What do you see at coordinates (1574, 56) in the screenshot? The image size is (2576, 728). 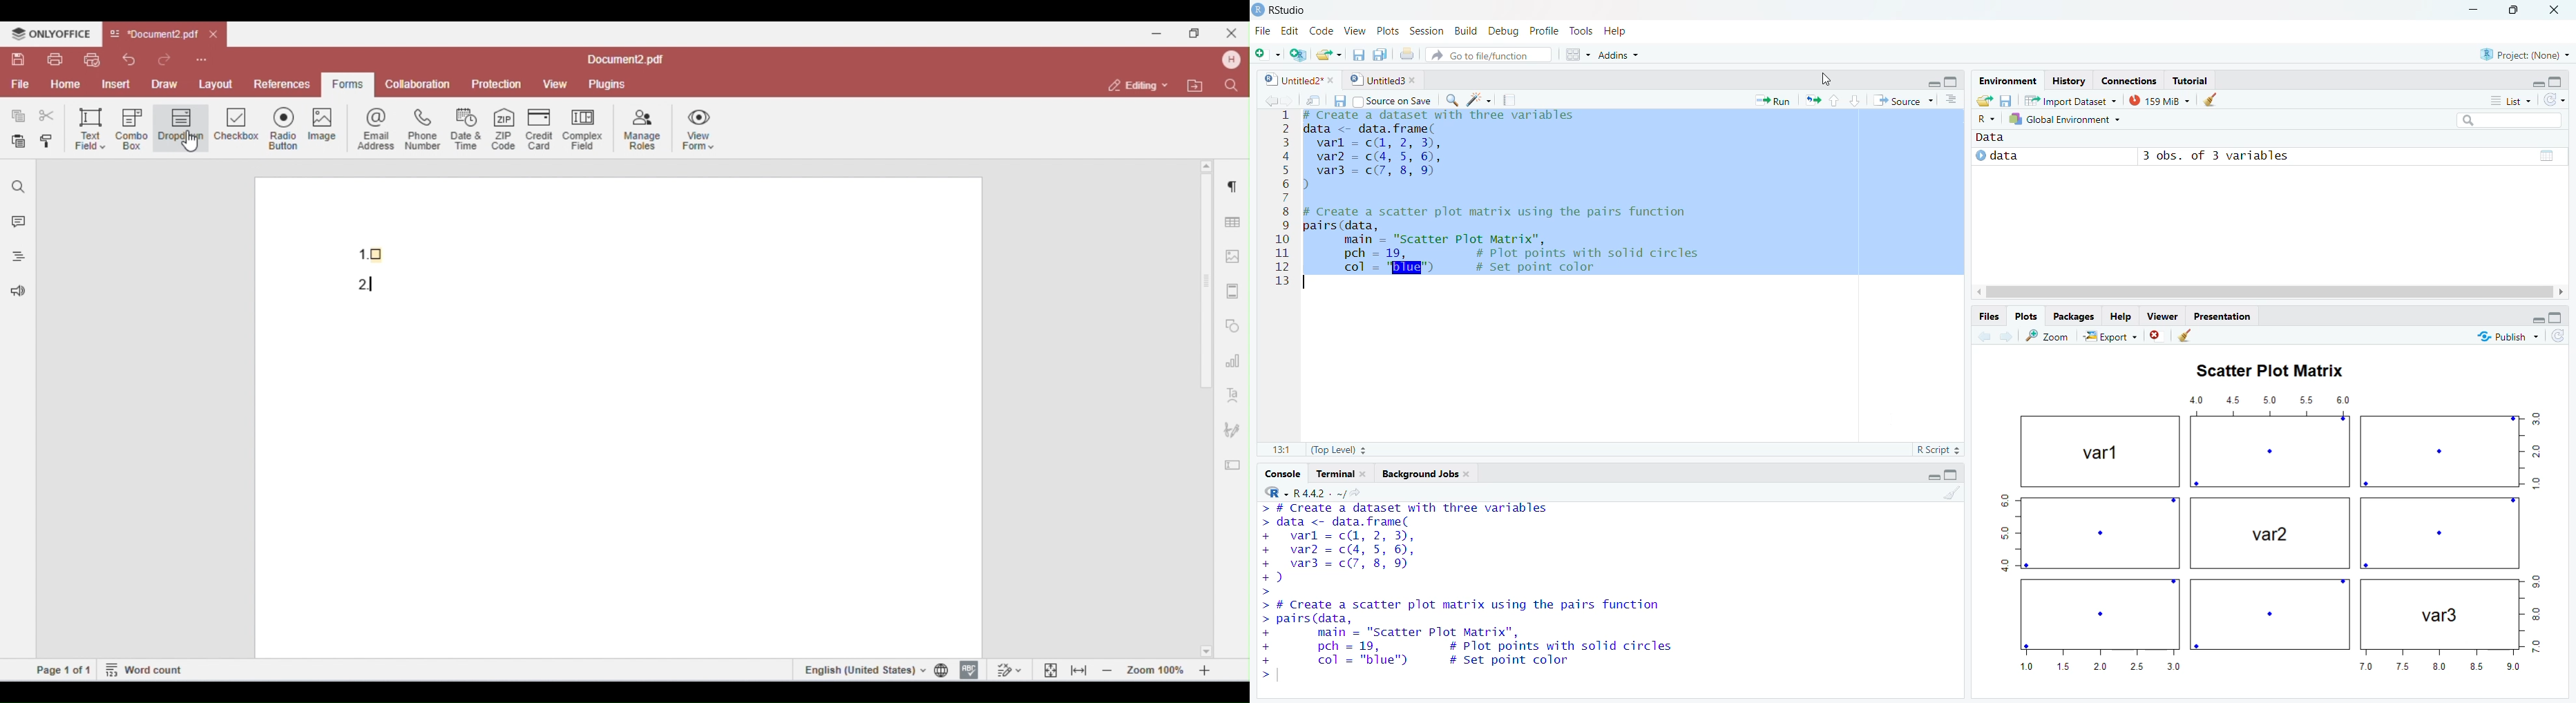 I see `Workspace pane` at bounding box center [1574, 56].